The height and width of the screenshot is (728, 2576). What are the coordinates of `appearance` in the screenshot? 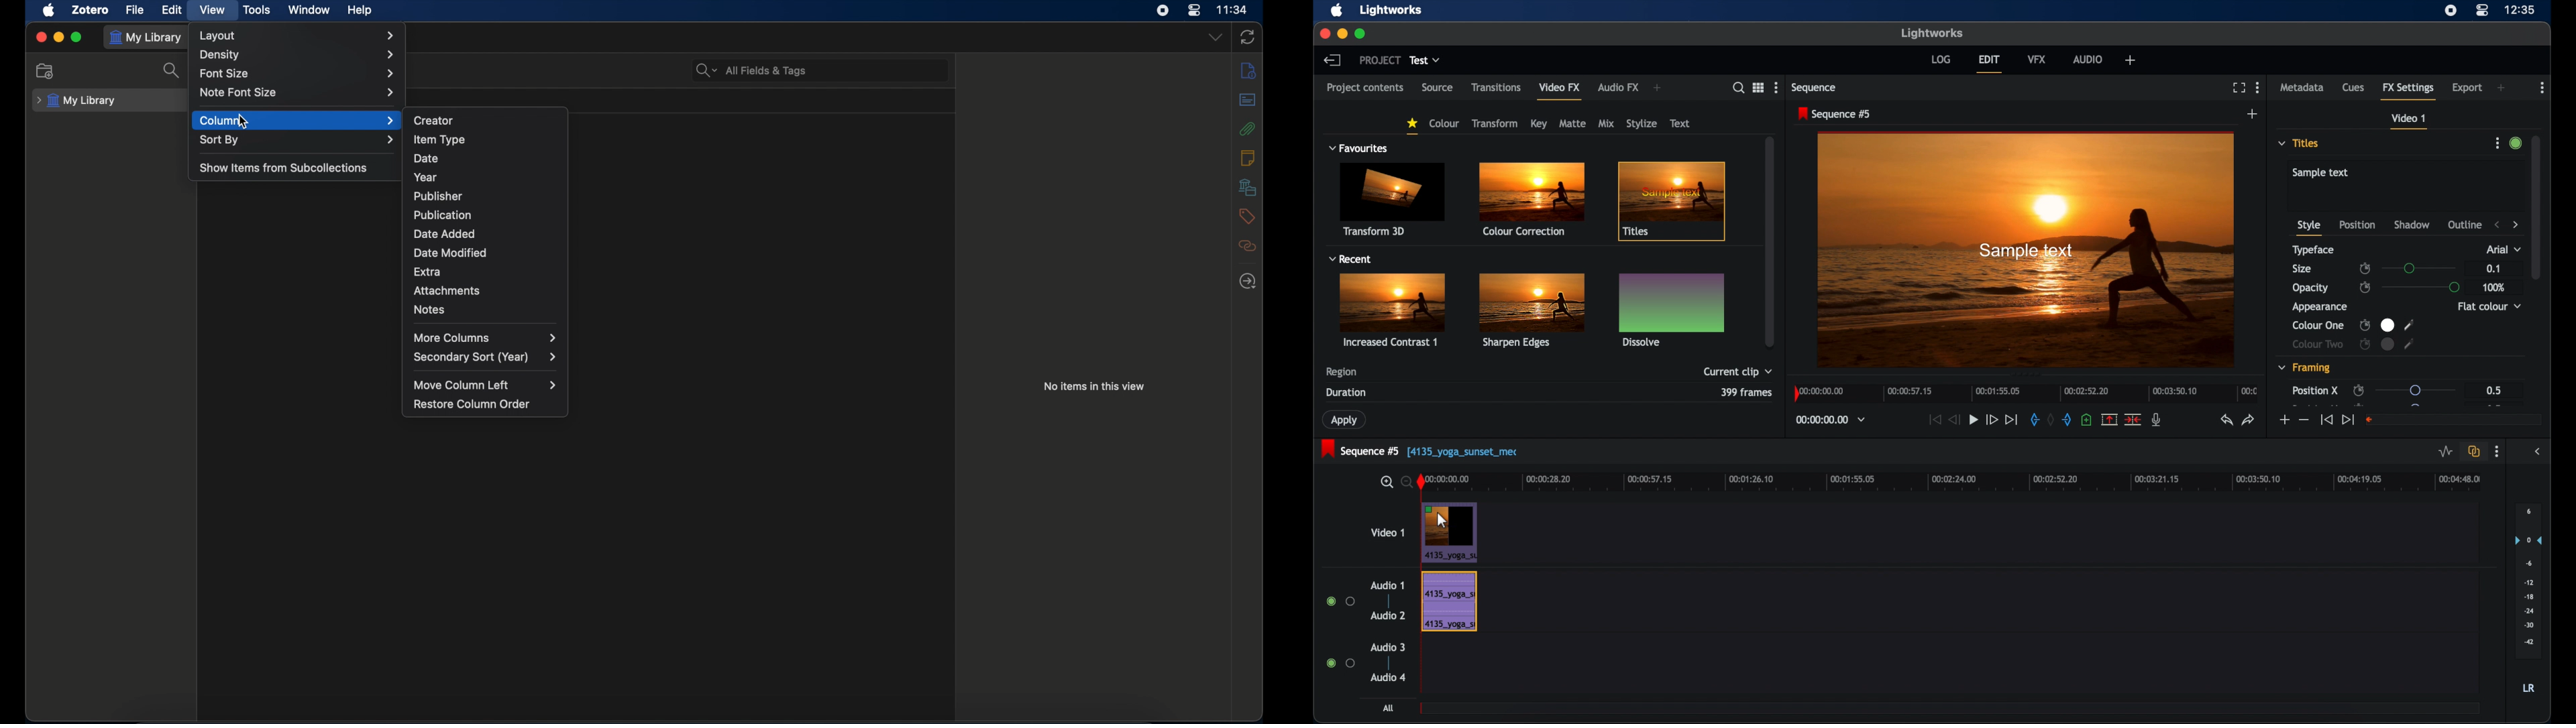 It's located at (2320, 308).